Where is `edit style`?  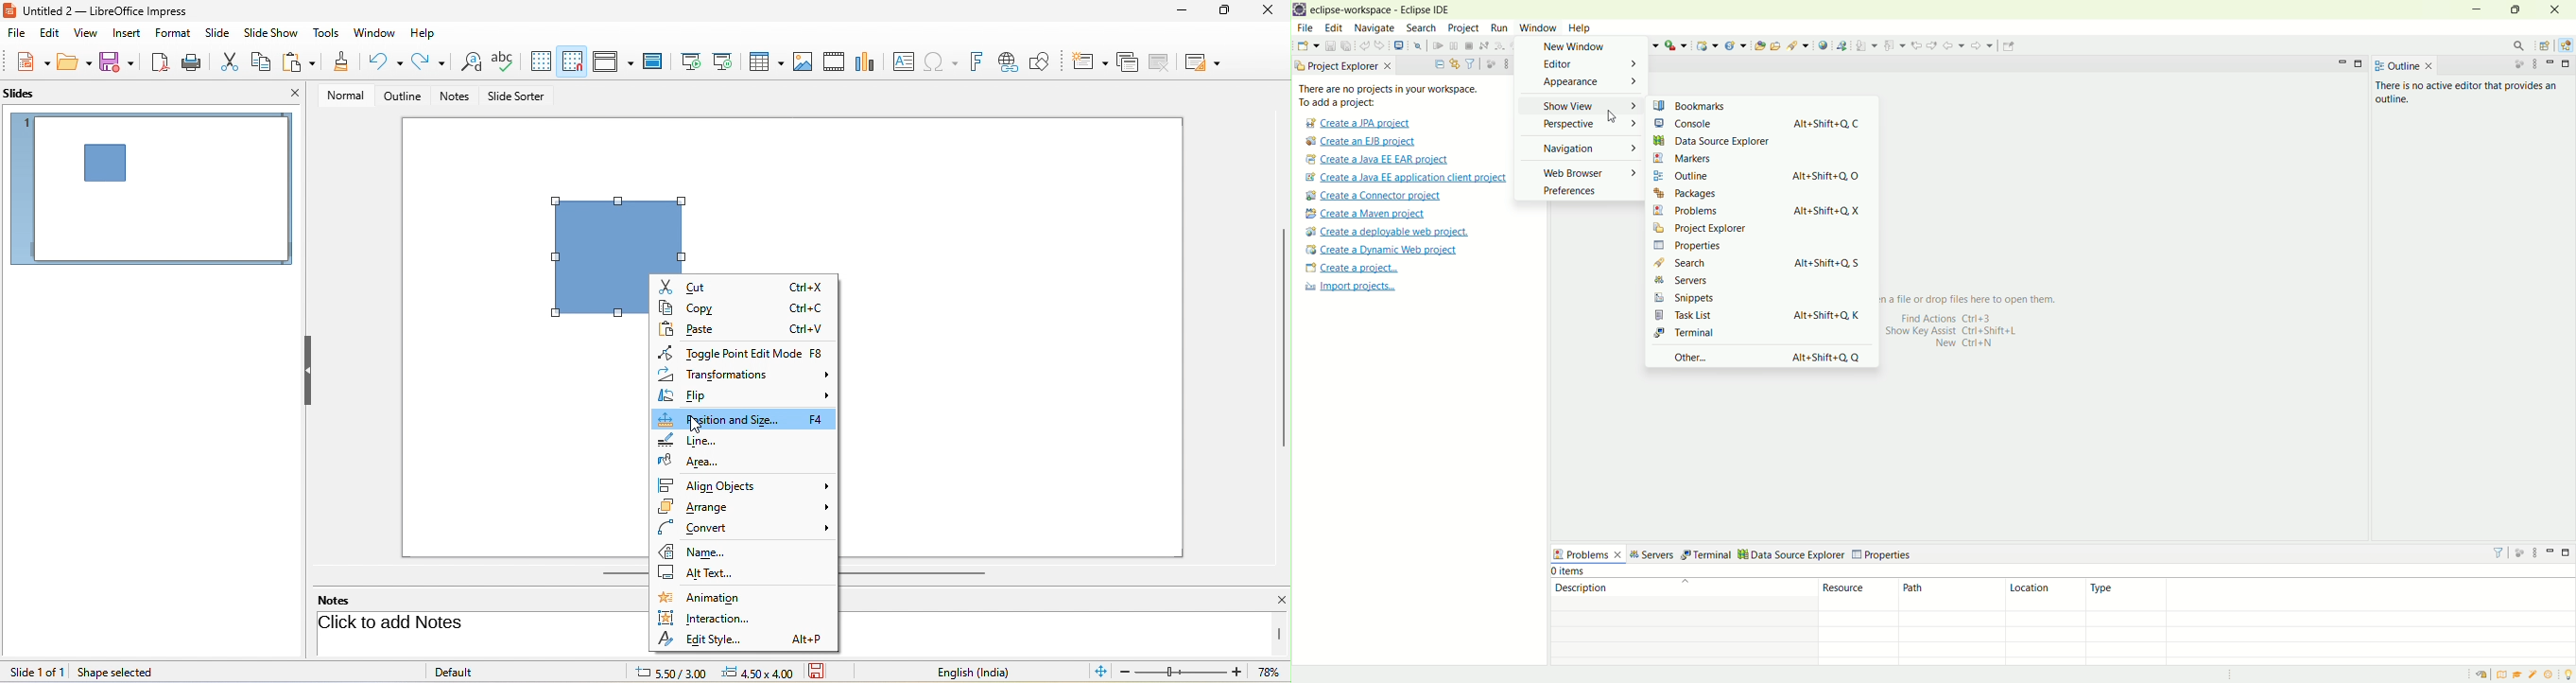
edit style is located at coordinates (743, 639).